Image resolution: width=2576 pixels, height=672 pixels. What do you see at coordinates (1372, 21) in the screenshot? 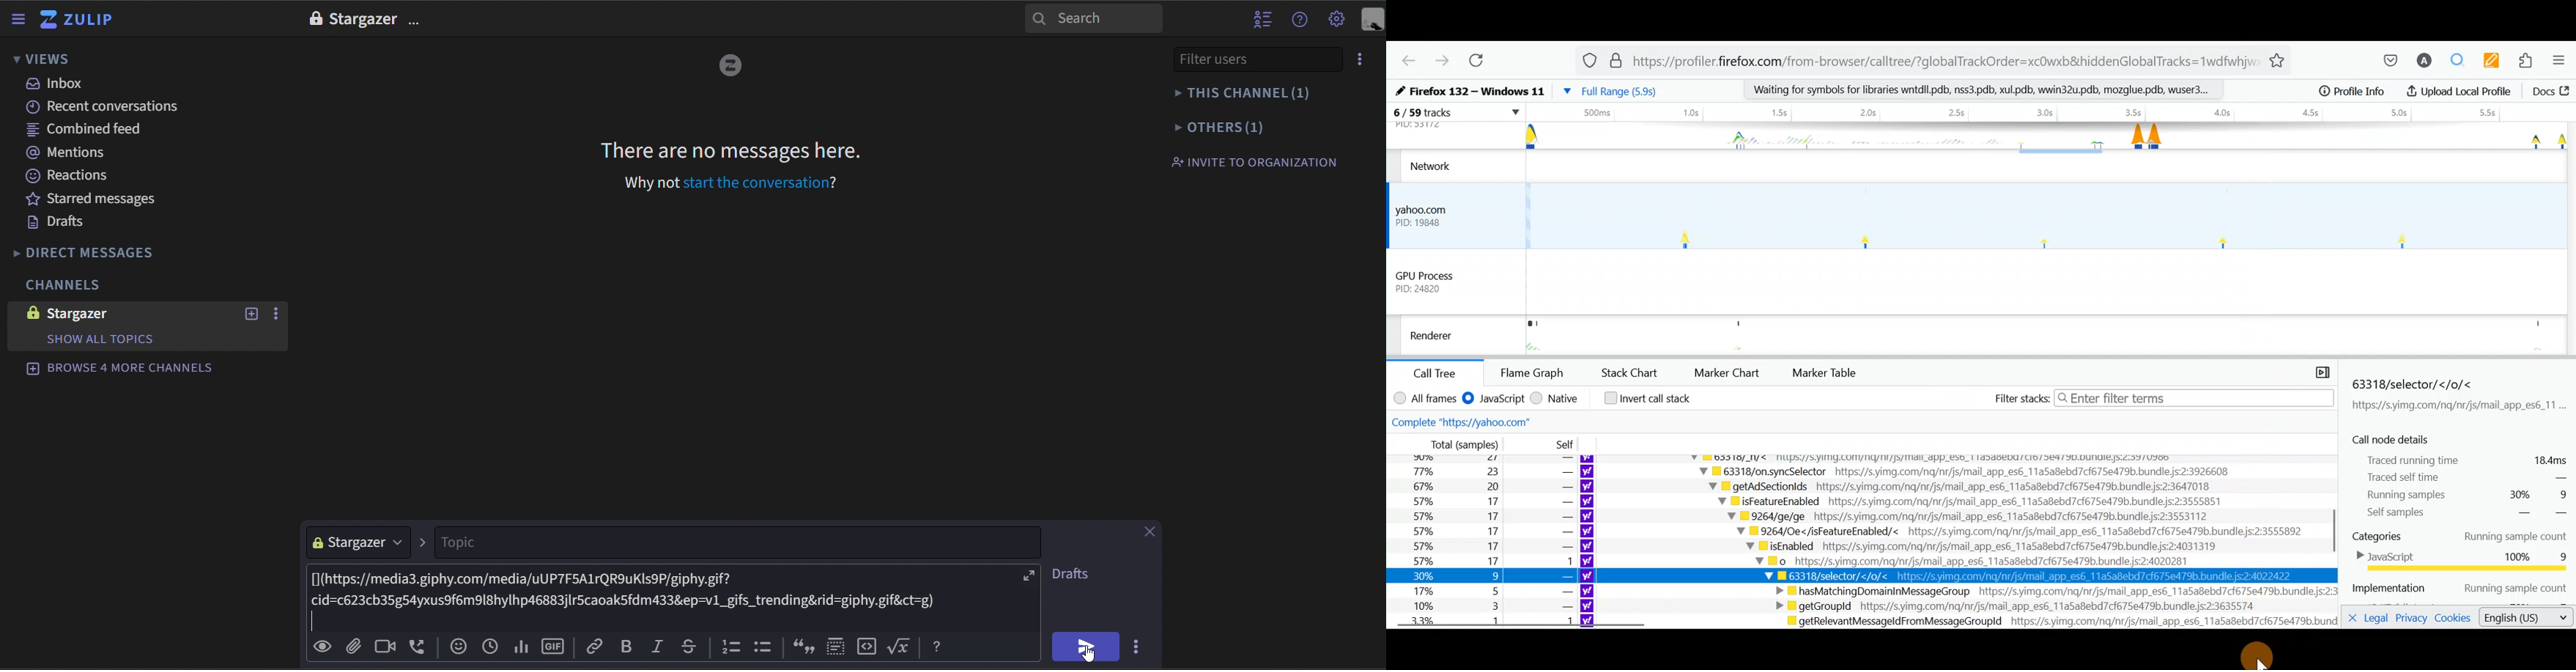
I see `personal menu` at bounding box center [1372, 21].